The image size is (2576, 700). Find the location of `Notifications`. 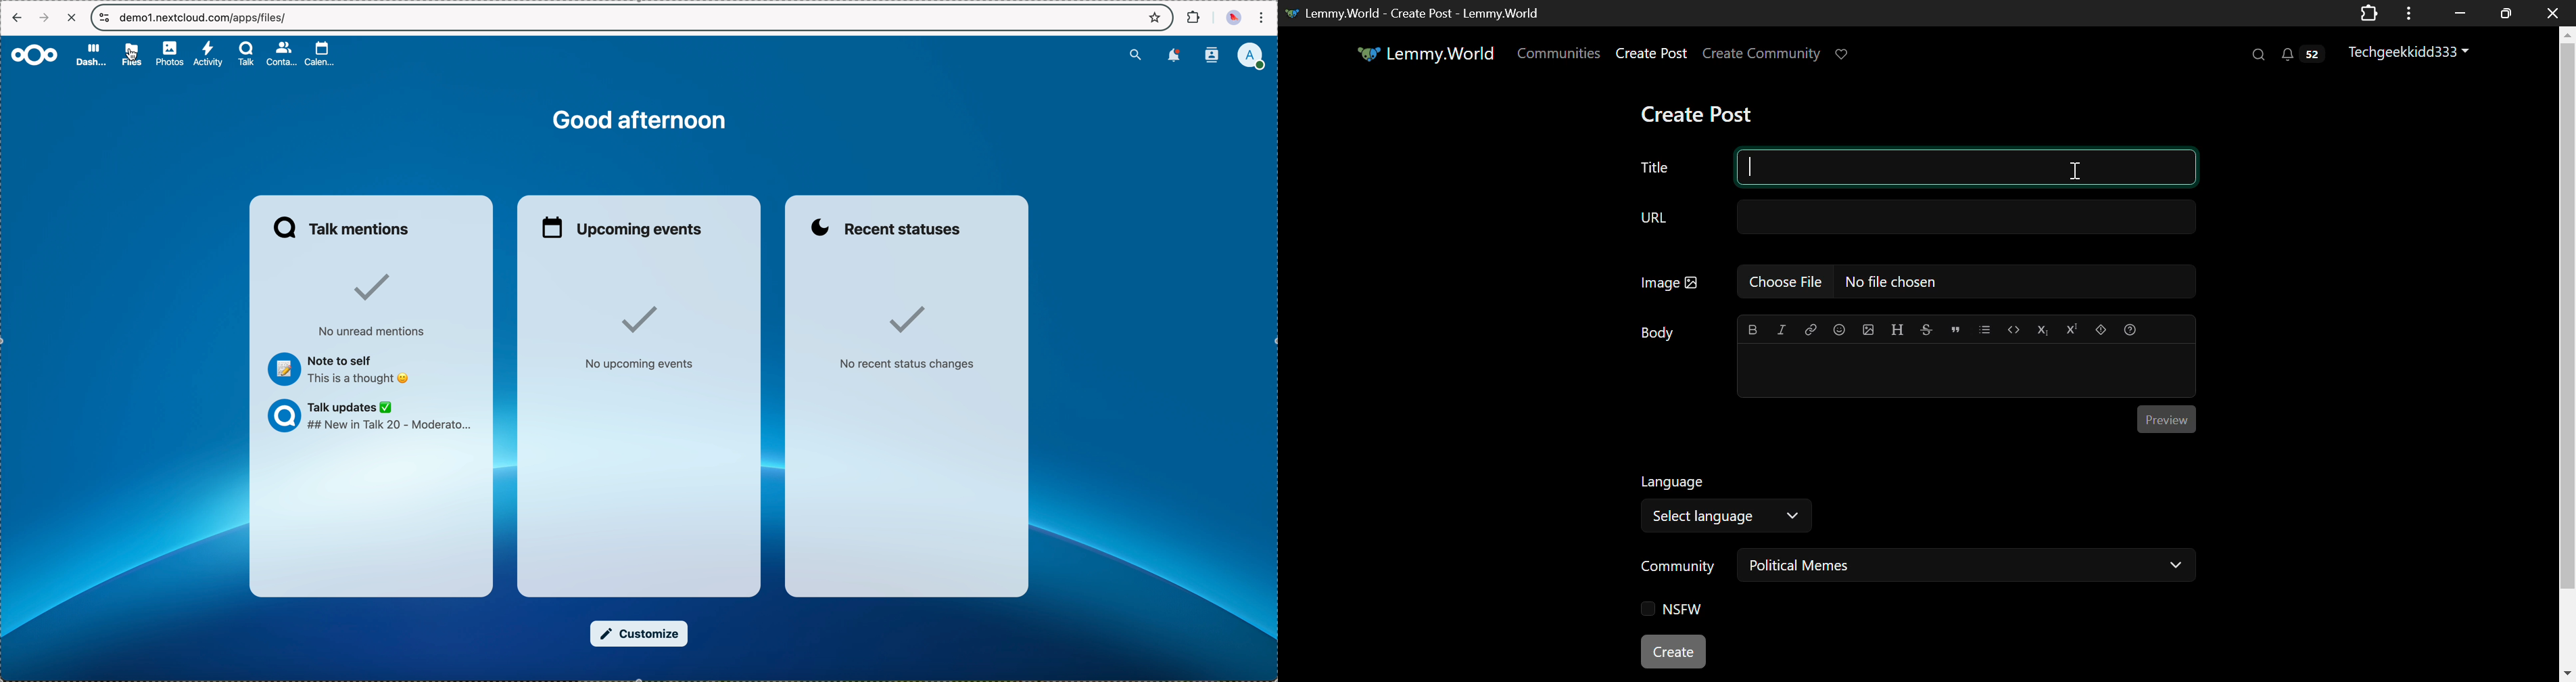

Notifications is located at coordinates (2306, 56).